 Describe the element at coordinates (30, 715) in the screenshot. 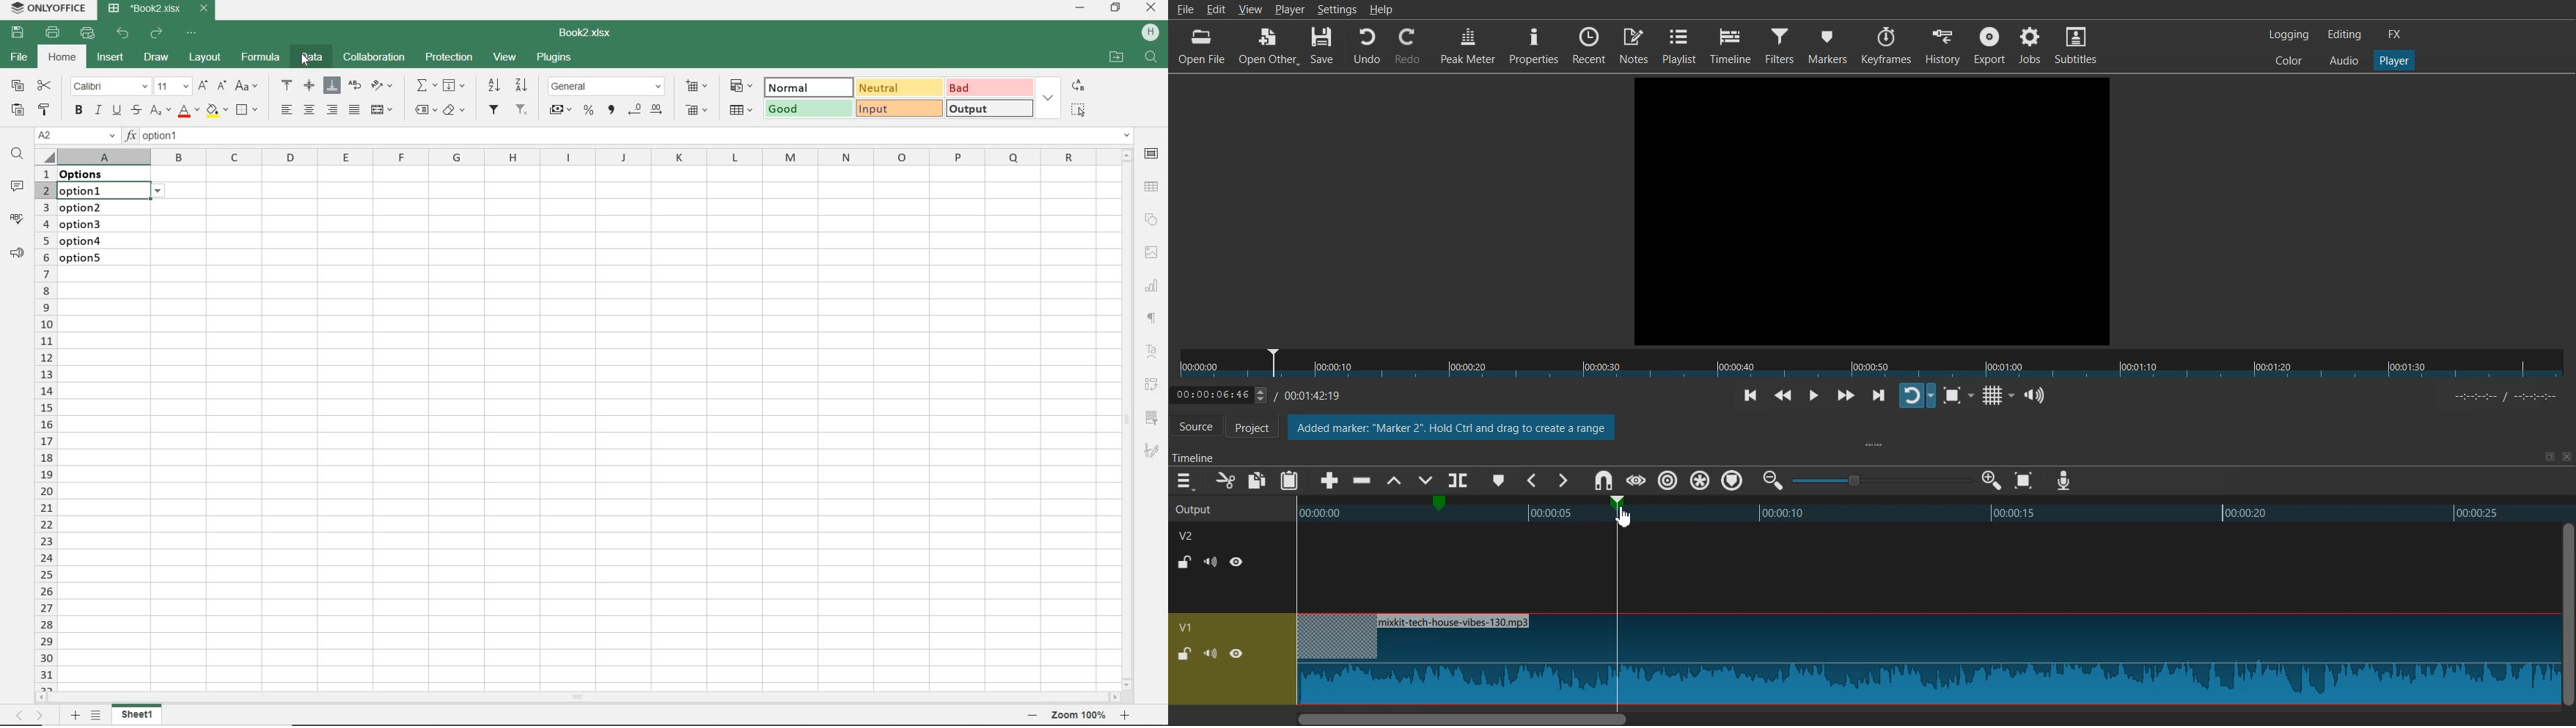

I see `MOVE ACROSS THE SHEET` at that location.